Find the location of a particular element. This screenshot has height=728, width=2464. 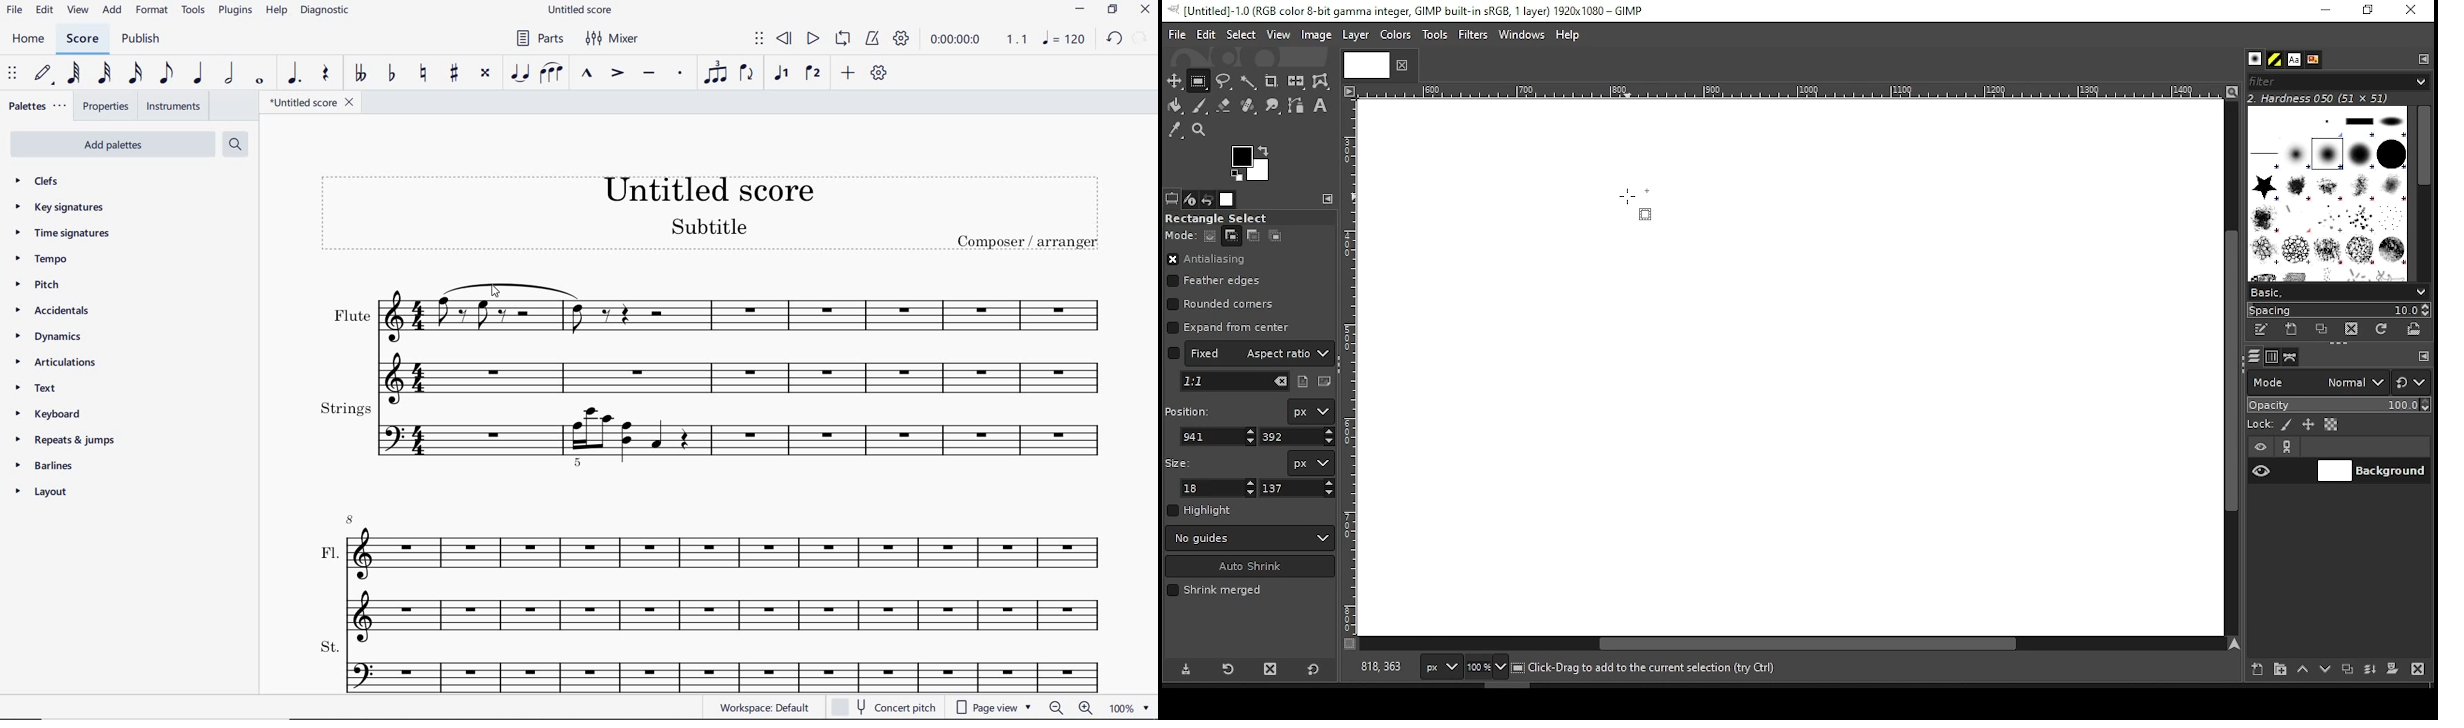

32ND NOTE is located at coordinates (102, 74).